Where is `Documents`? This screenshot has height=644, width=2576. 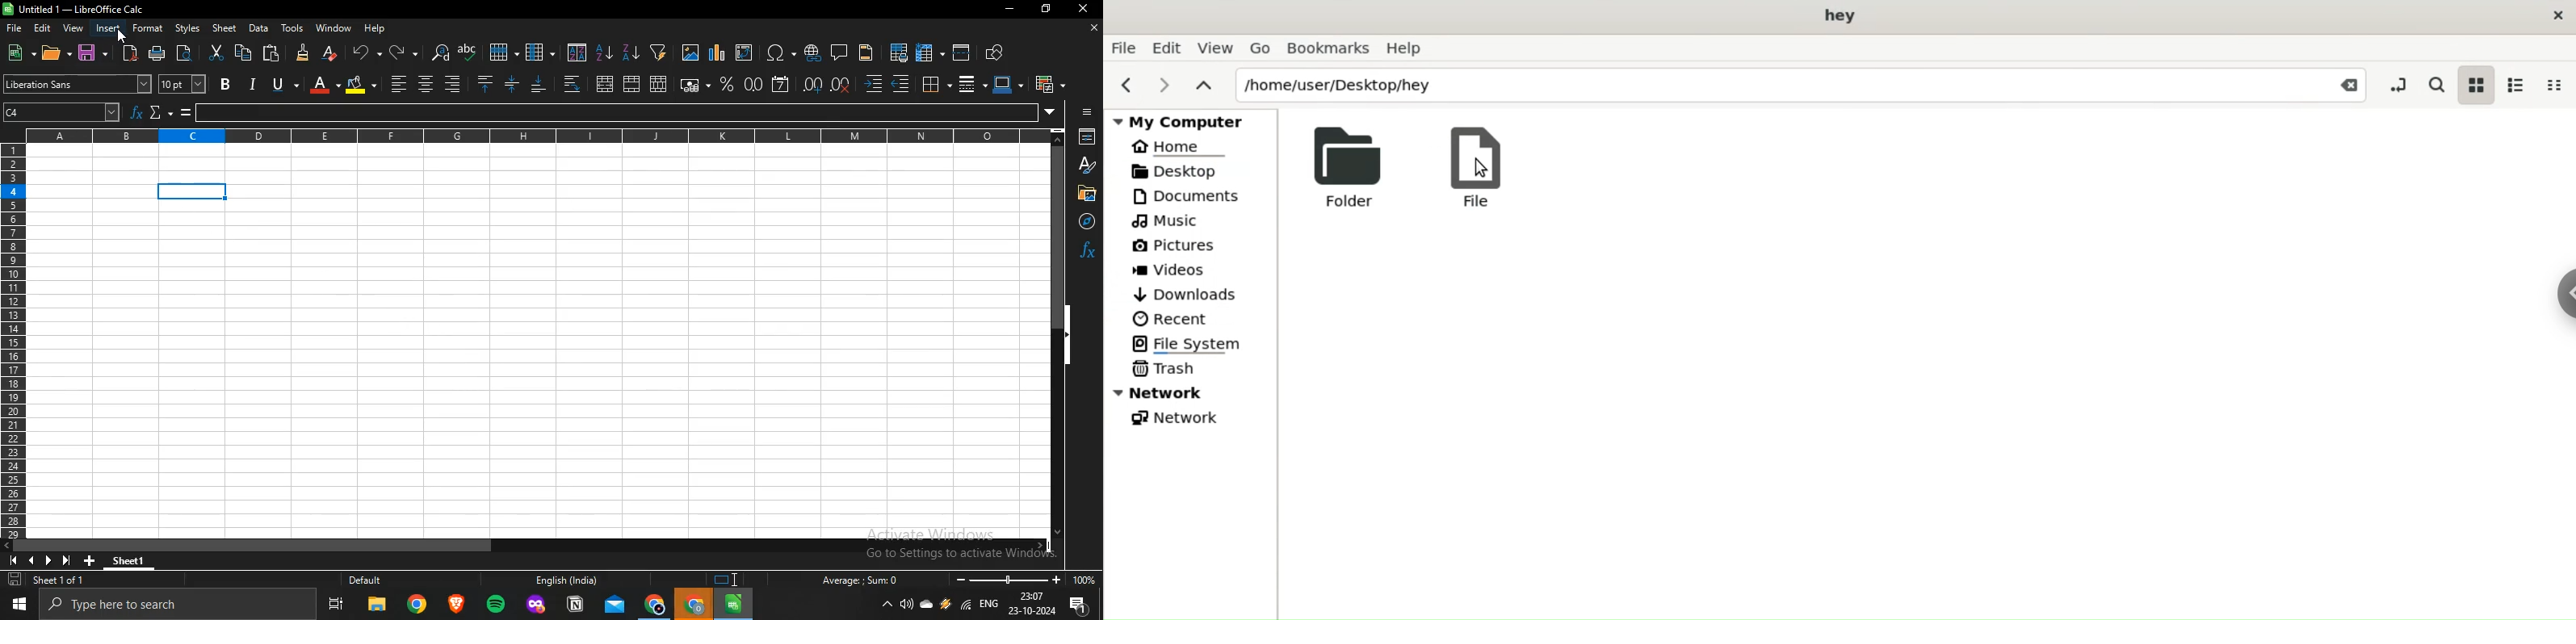
Documents is located at coordinates (1182, 197).